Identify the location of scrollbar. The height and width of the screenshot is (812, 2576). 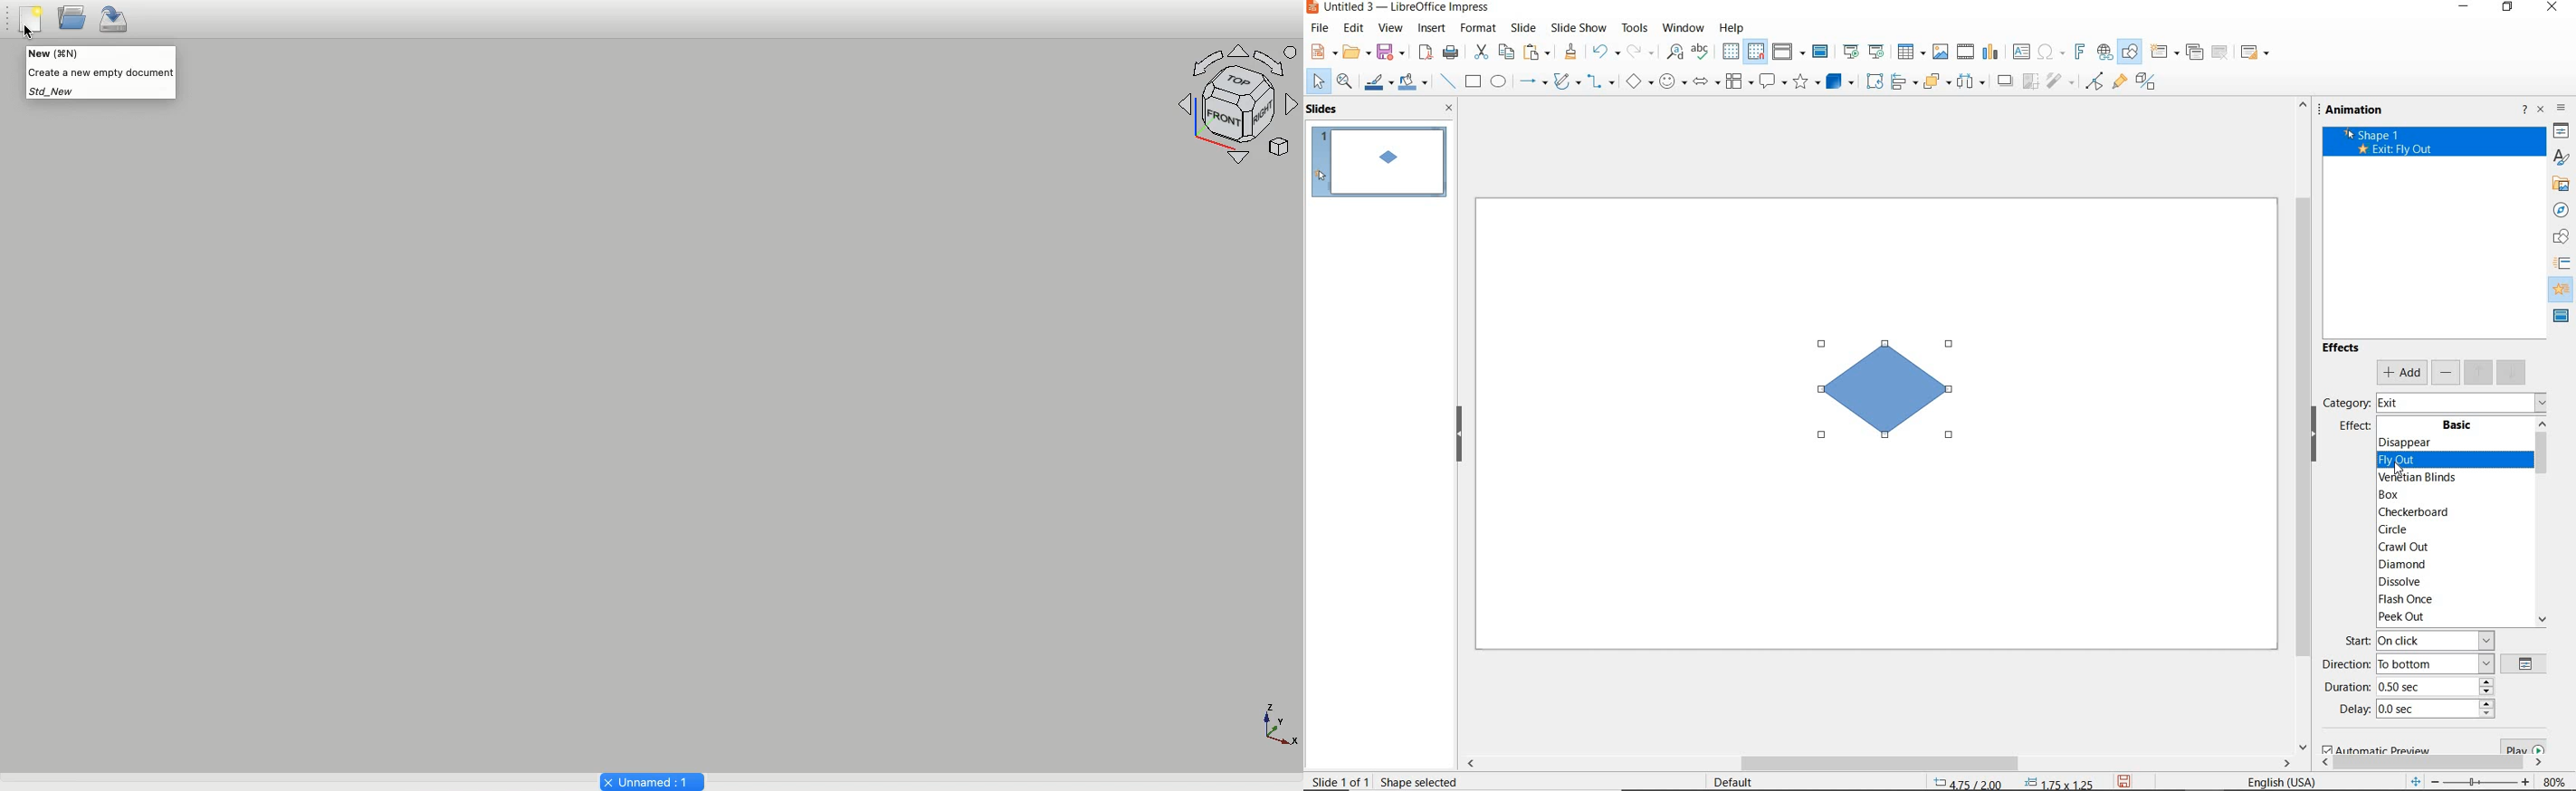
(2297, 424).